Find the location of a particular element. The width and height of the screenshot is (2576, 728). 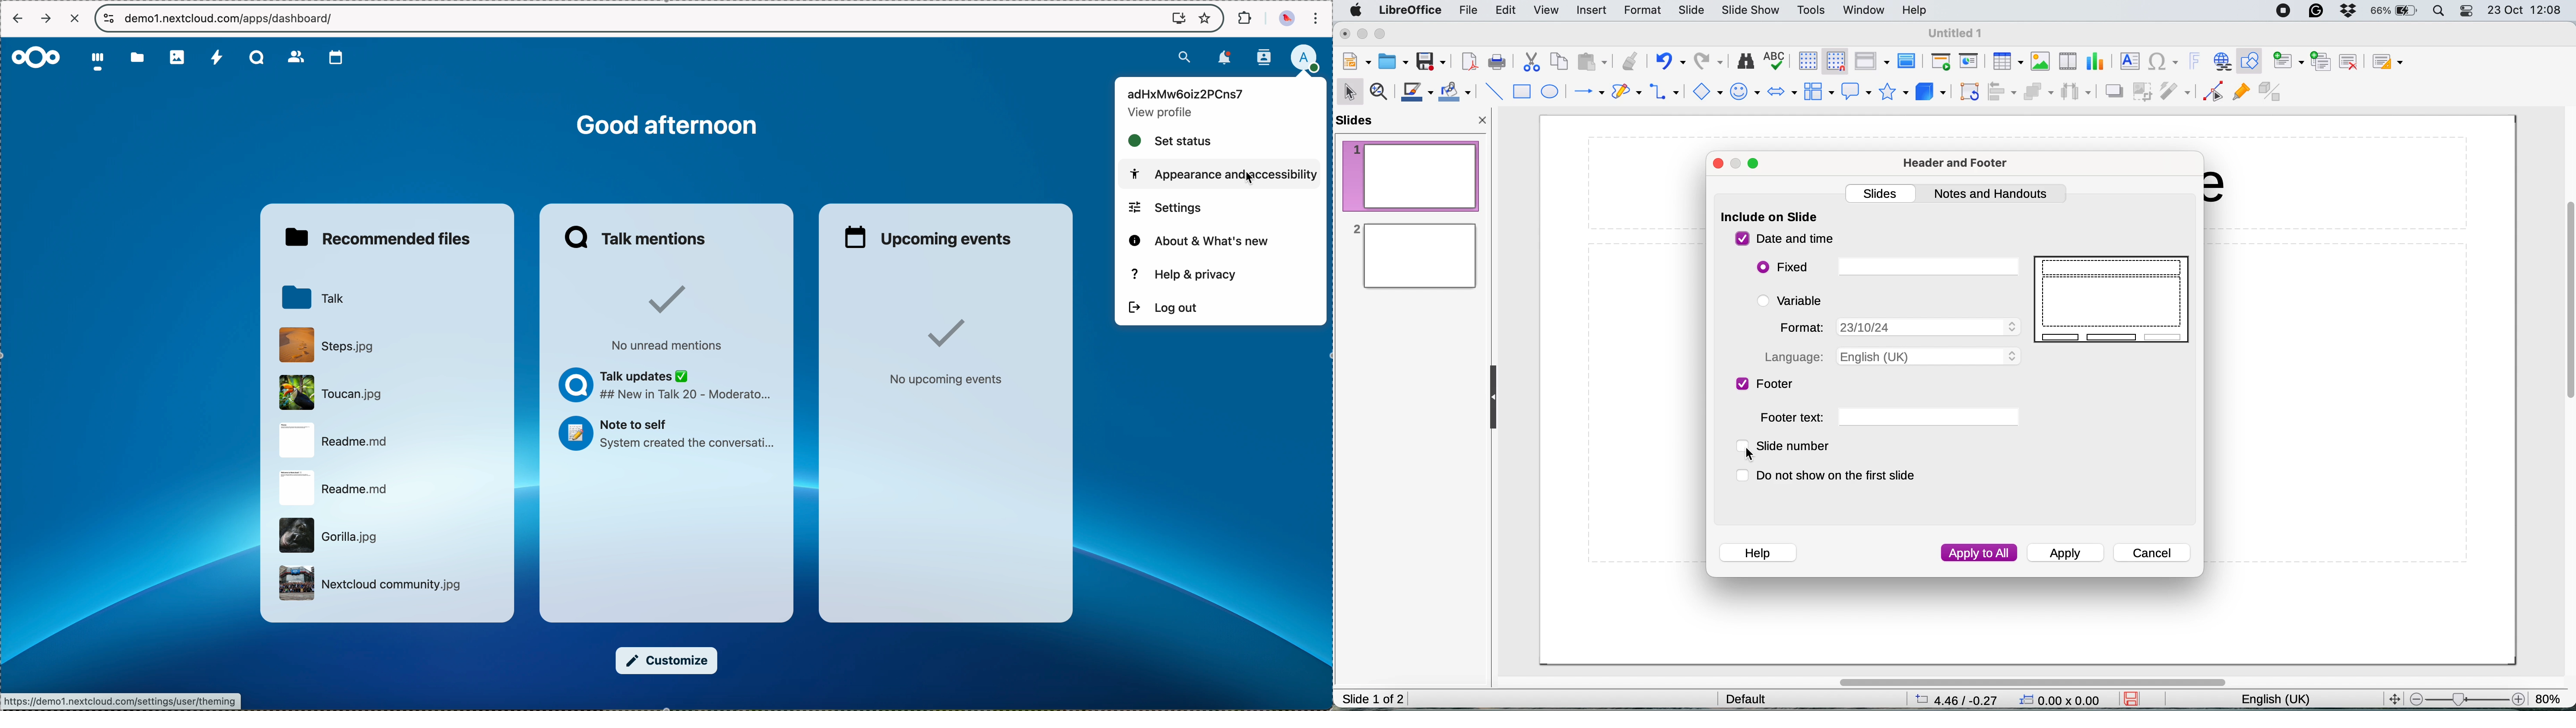

start from current slide is located at coordinates (1970, 61).